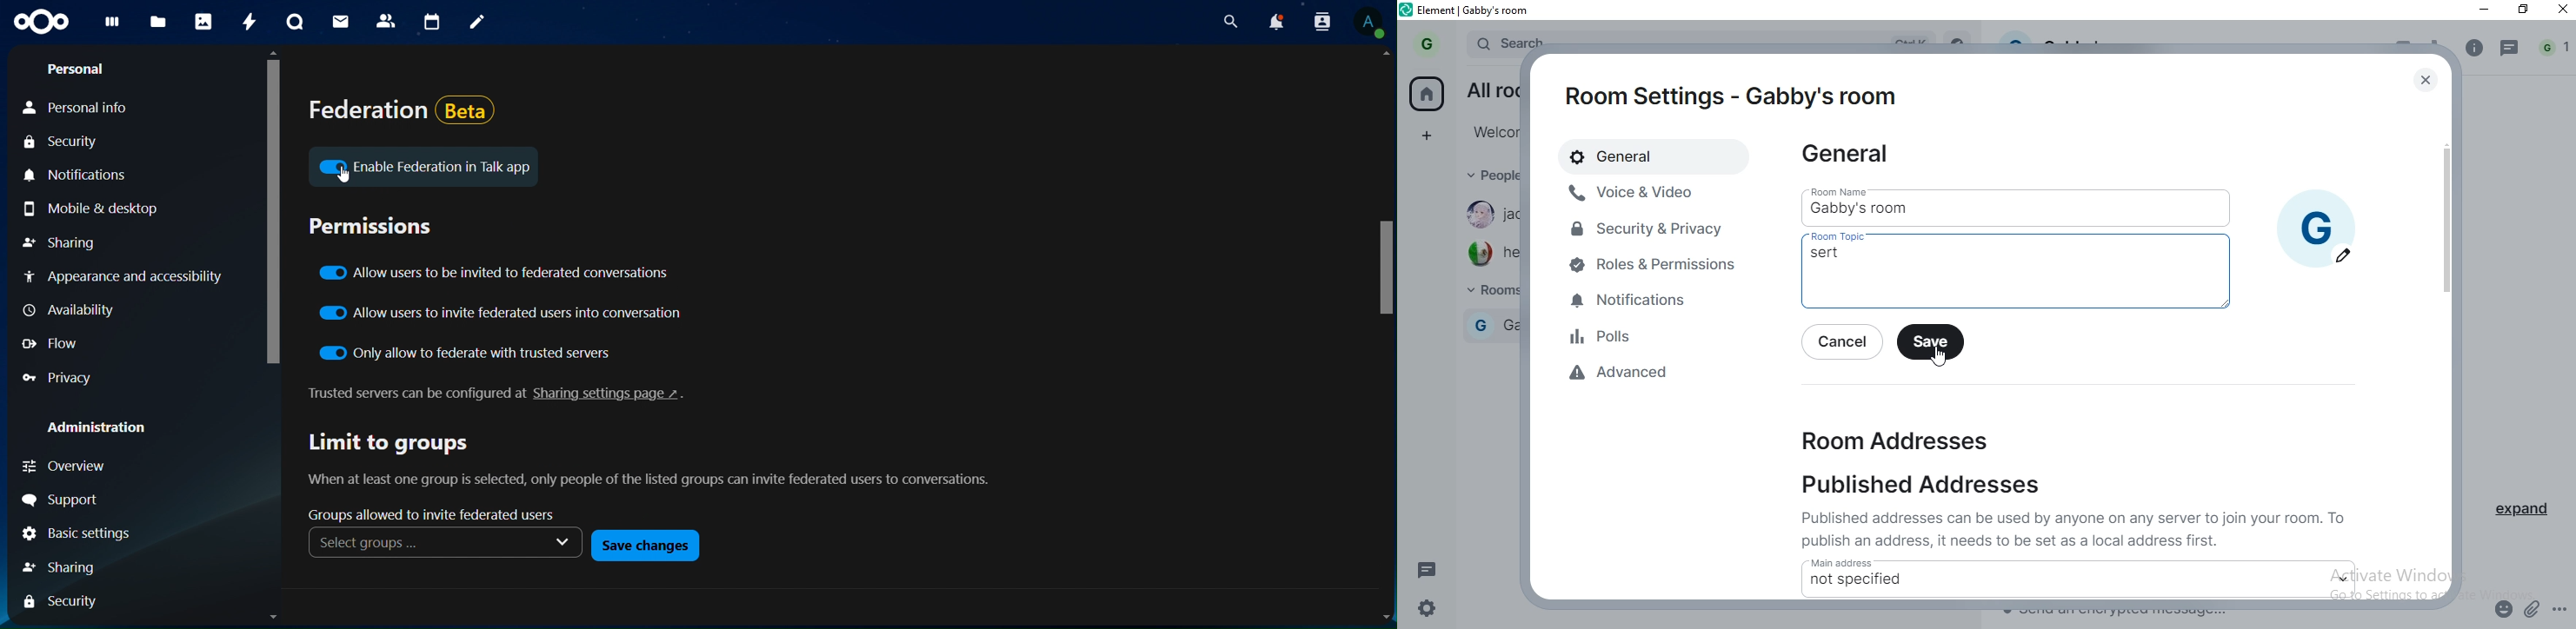 The height and width of the screenshot is (644, 2576). What do you see at coordinates (2474, 48) in the screenshot?
I see `info` at bounding box center [2474, 48].